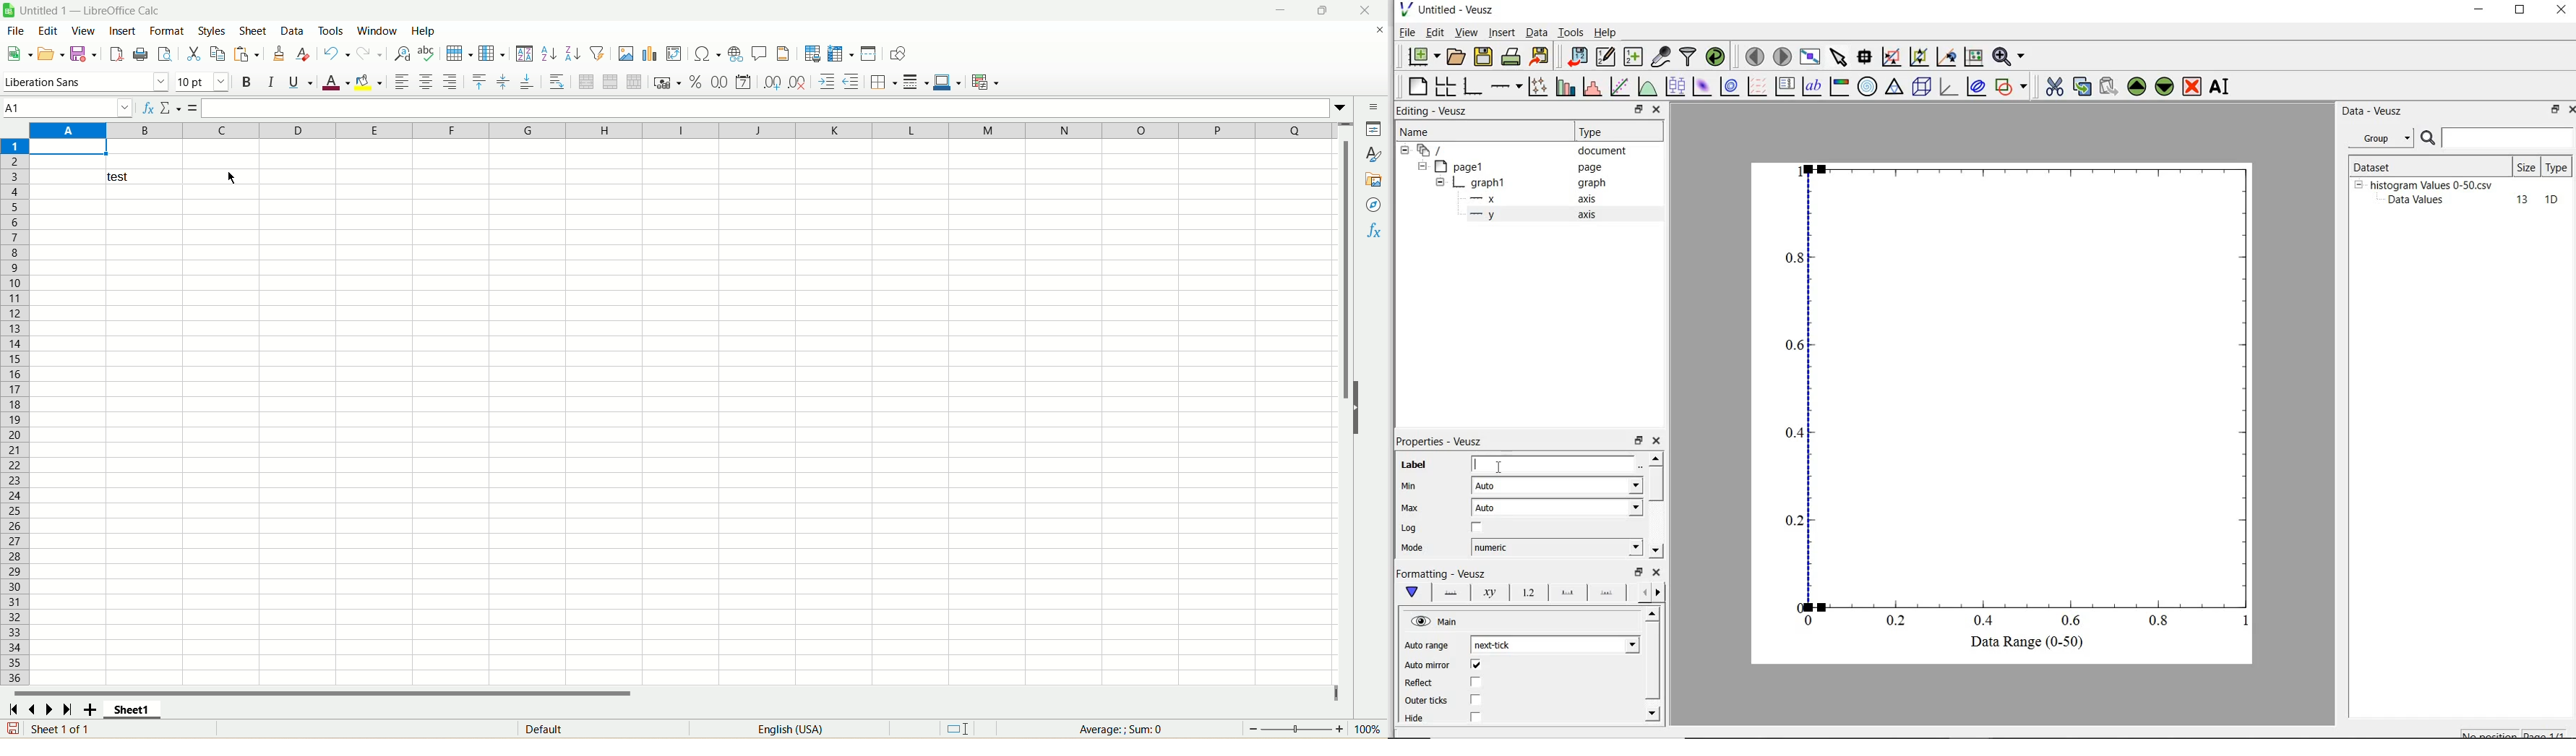  Describe the element at coordinates (1478, 528) in the screenshot. I see `chcekbox` at that location.